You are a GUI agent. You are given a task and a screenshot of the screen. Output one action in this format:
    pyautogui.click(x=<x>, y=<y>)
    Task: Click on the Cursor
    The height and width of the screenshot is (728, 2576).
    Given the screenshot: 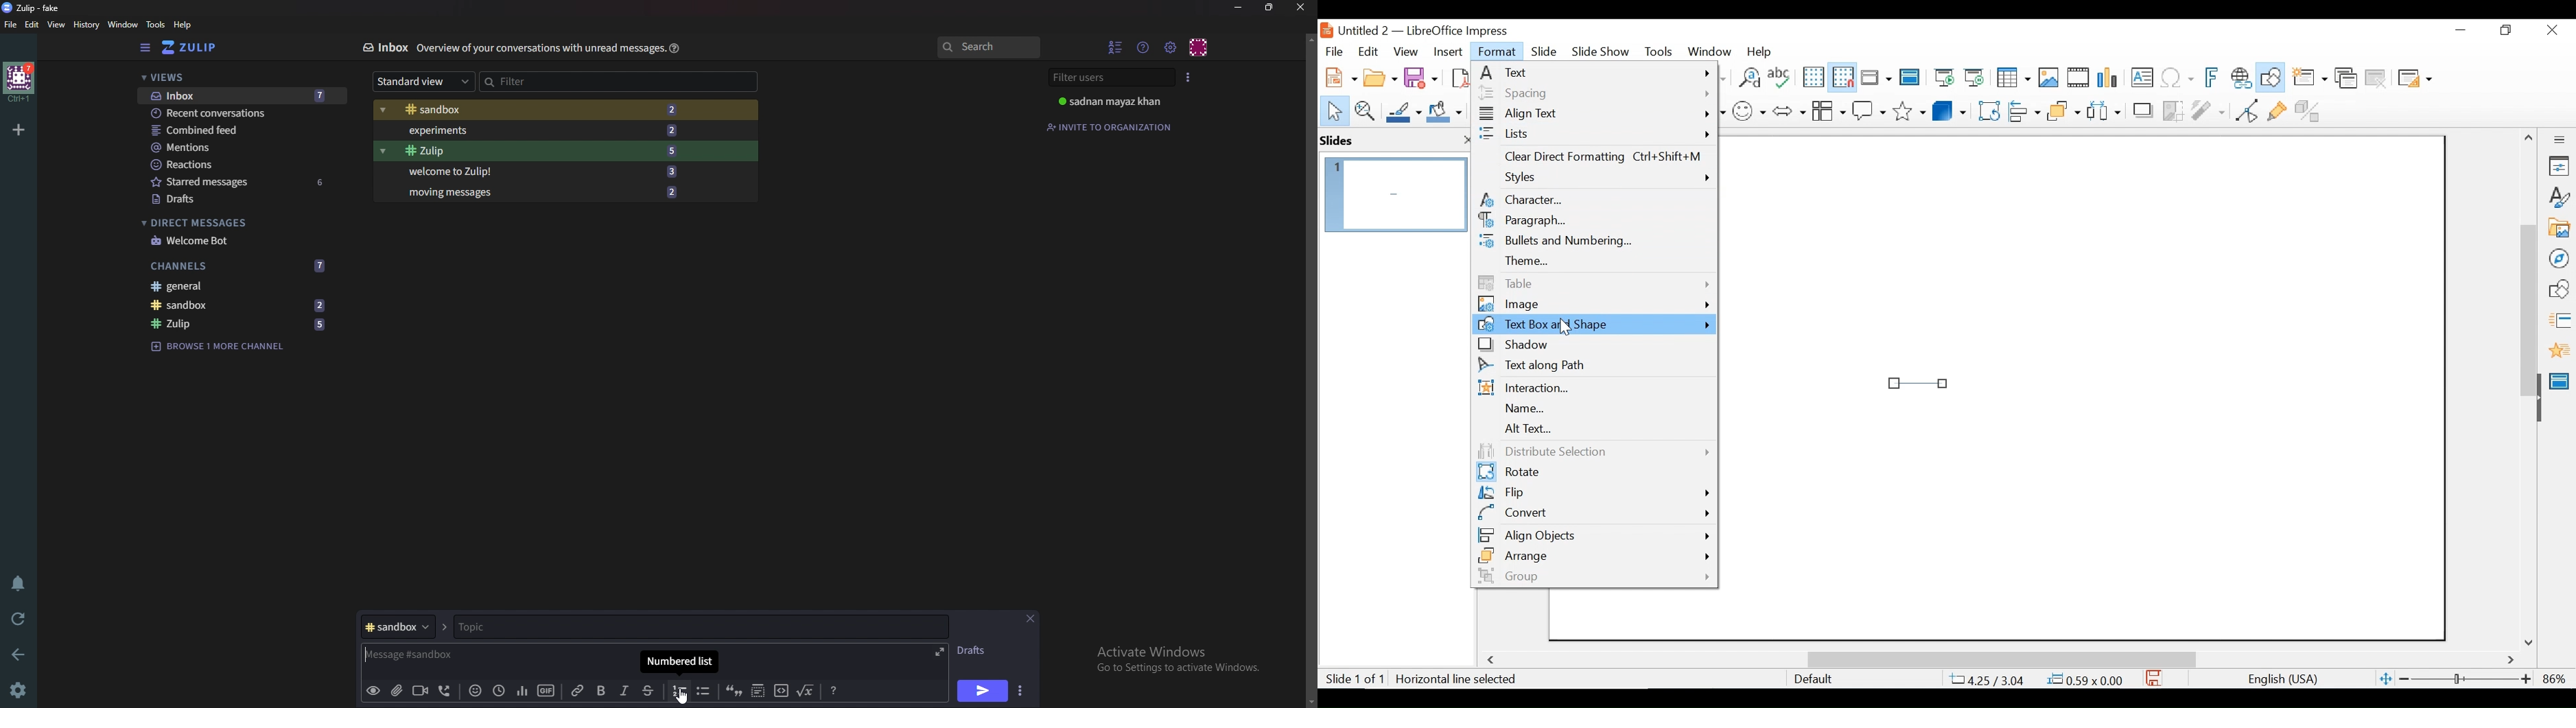 What is the action you would take?
    pyautogui.click(x=1566, y=330)
    